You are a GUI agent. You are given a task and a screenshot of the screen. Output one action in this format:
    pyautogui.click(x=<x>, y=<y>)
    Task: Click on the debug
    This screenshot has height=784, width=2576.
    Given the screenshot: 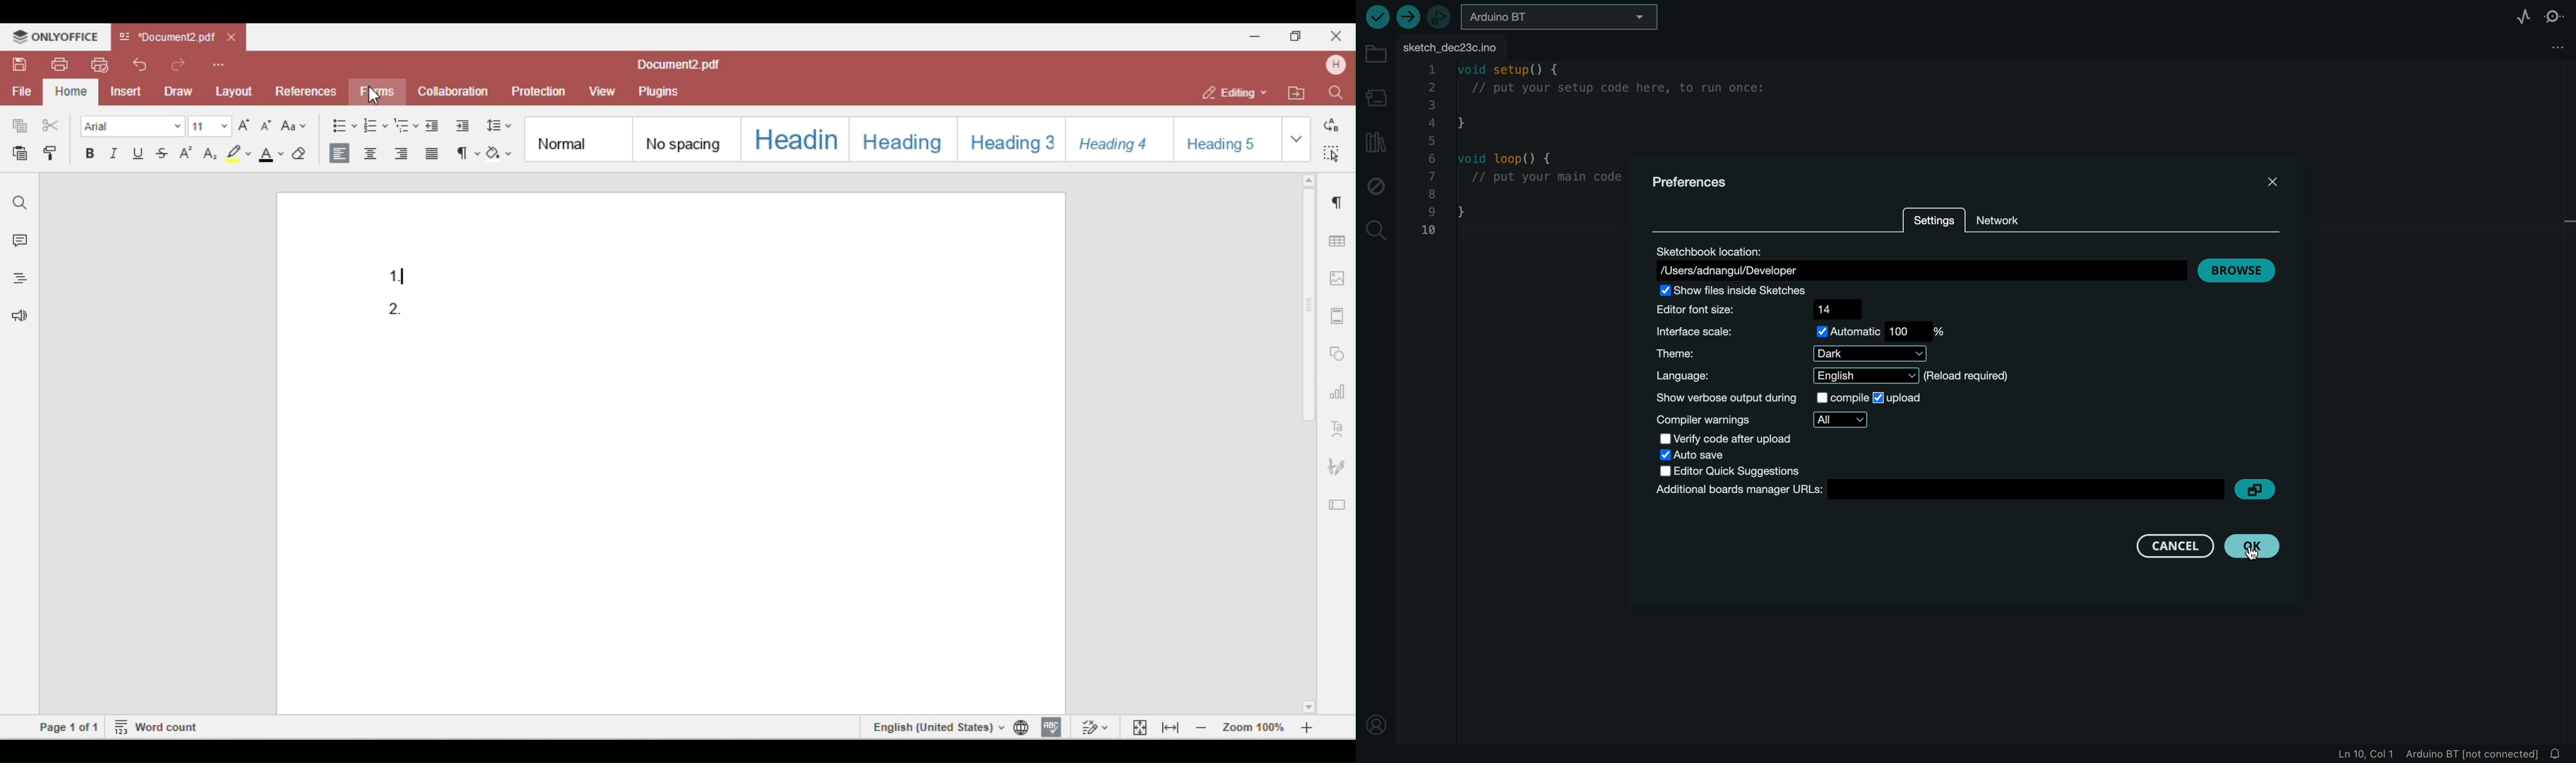 What is the action you would take?
    pyautogui.click(x=1378, y=184)
    